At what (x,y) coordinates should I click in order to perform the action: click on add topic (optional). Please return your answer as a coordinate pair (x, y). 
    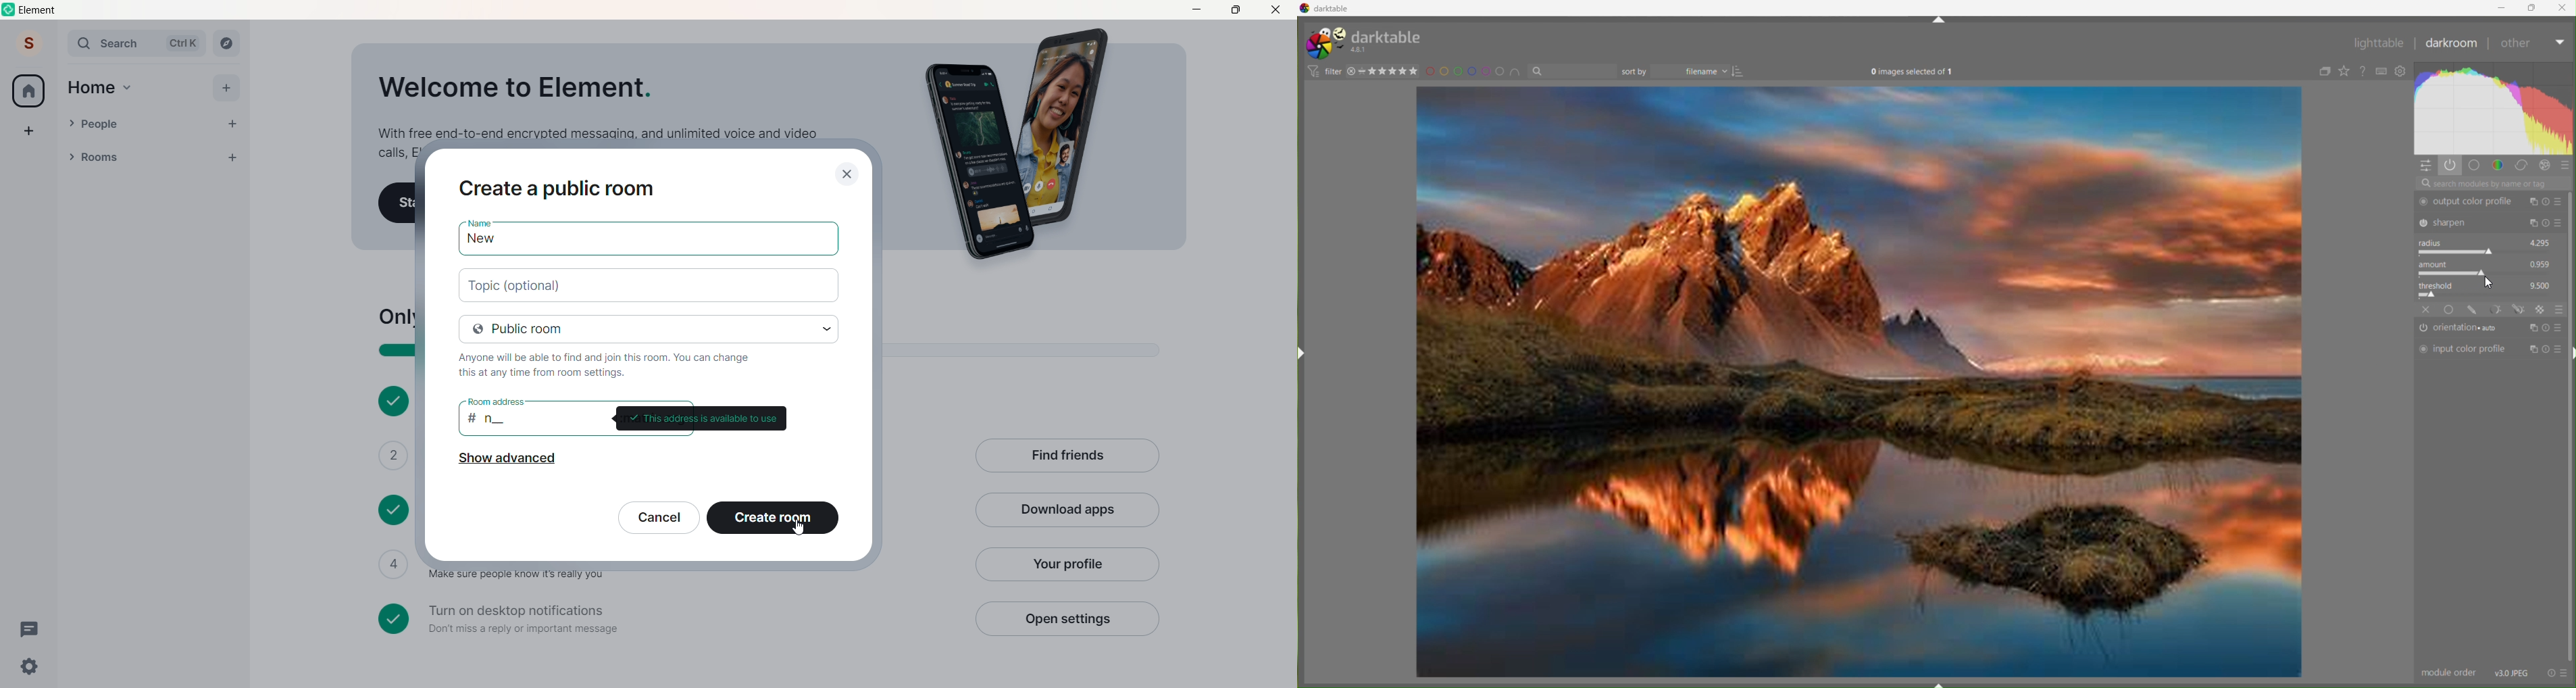
    Looking at the image, I should click on (649, 285).